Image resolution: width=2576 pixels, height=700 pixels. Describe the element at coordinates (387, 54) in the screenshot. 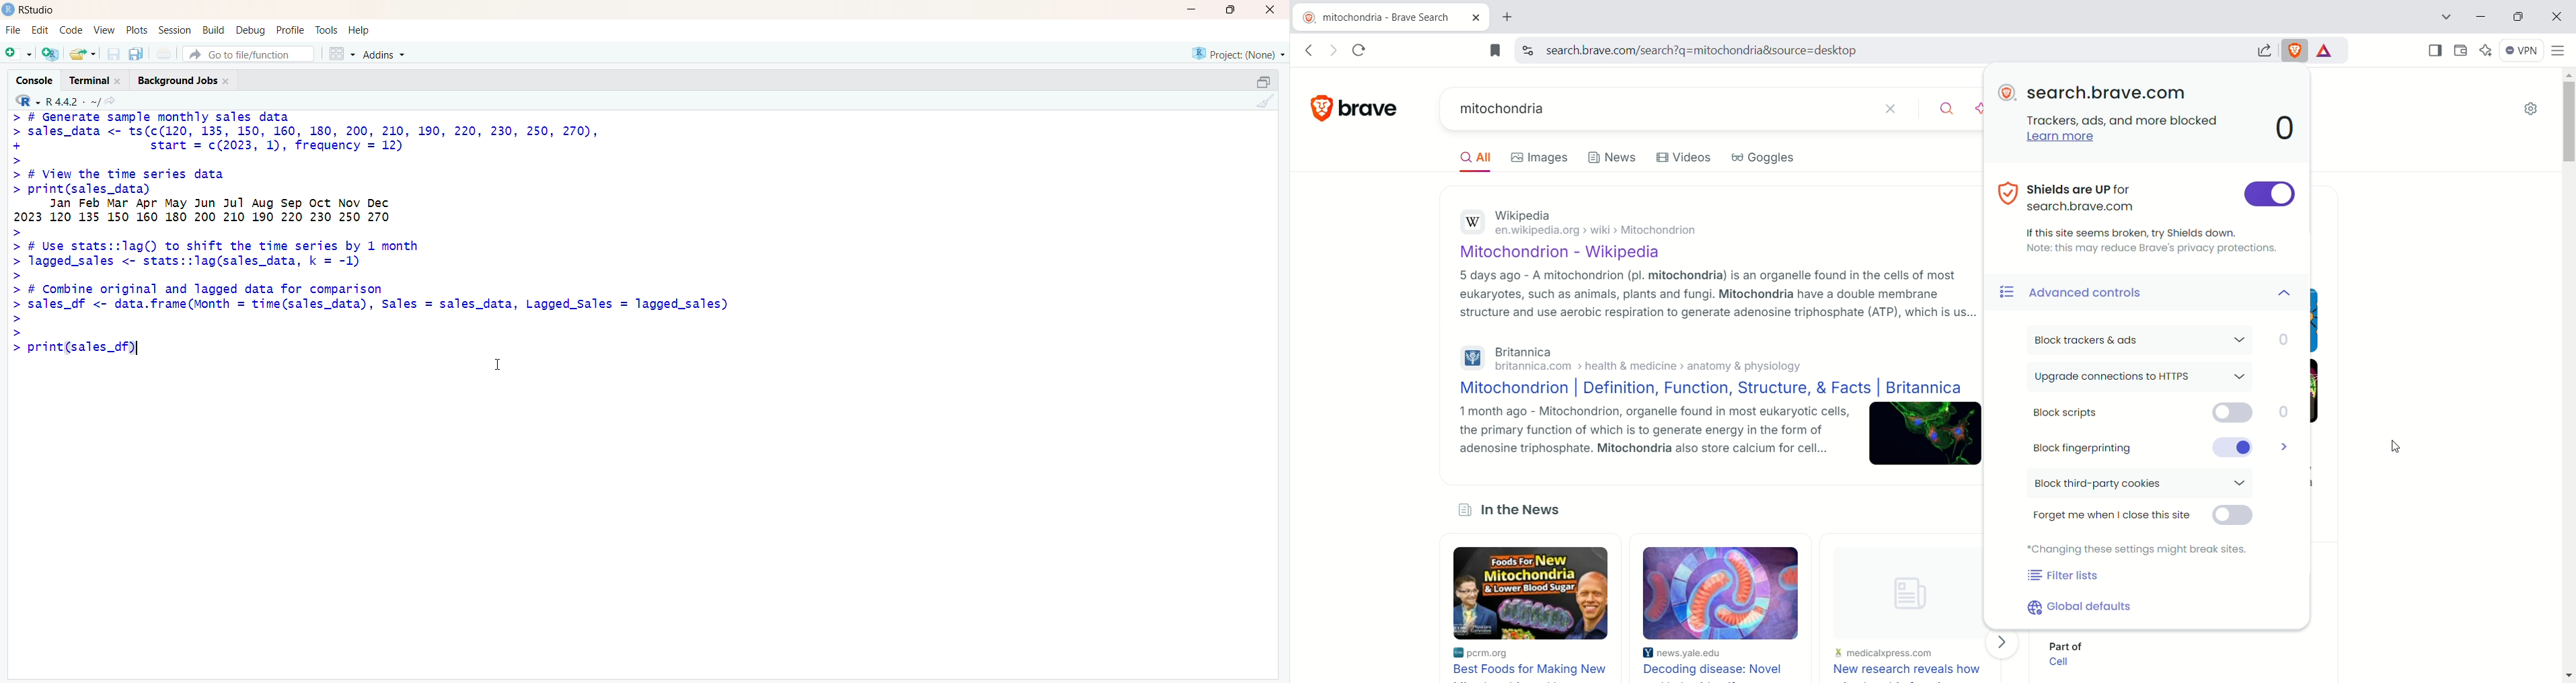

I see `addins` at that location.